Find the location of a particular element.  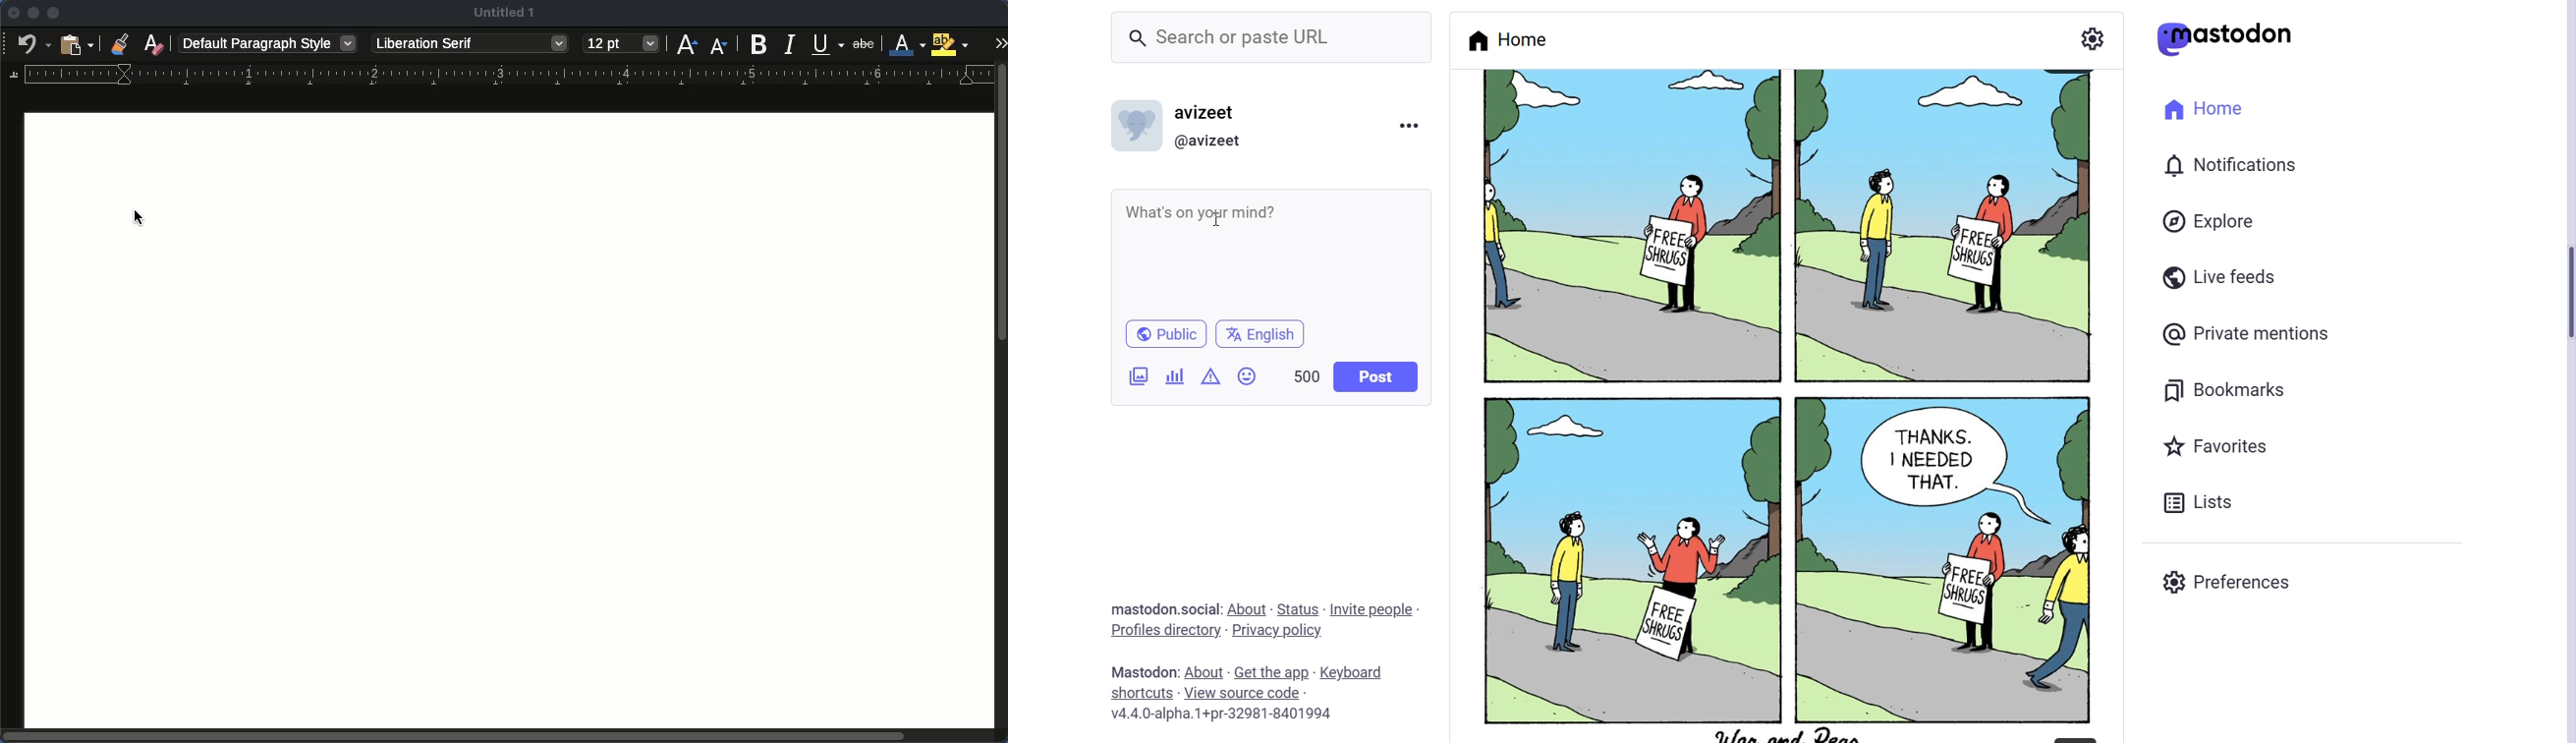

Version is located at coordinates (1221, 715).